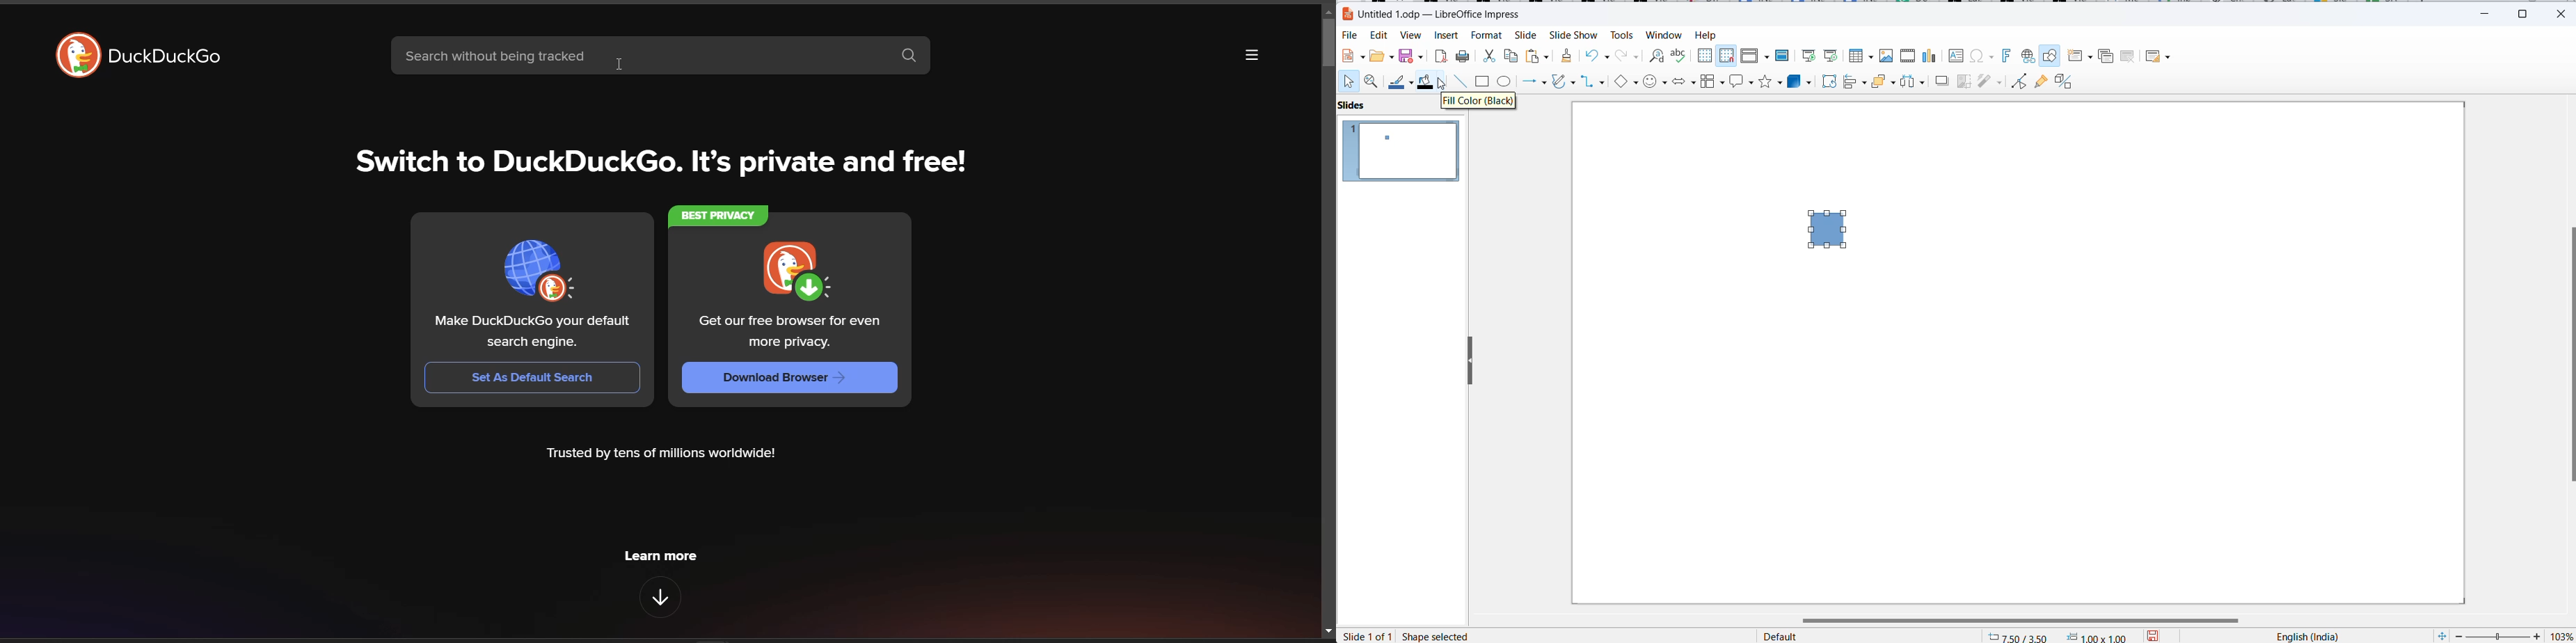  Describe the element at coordinates (1941, 83) in the screenshot. I see `shadow` at that location.